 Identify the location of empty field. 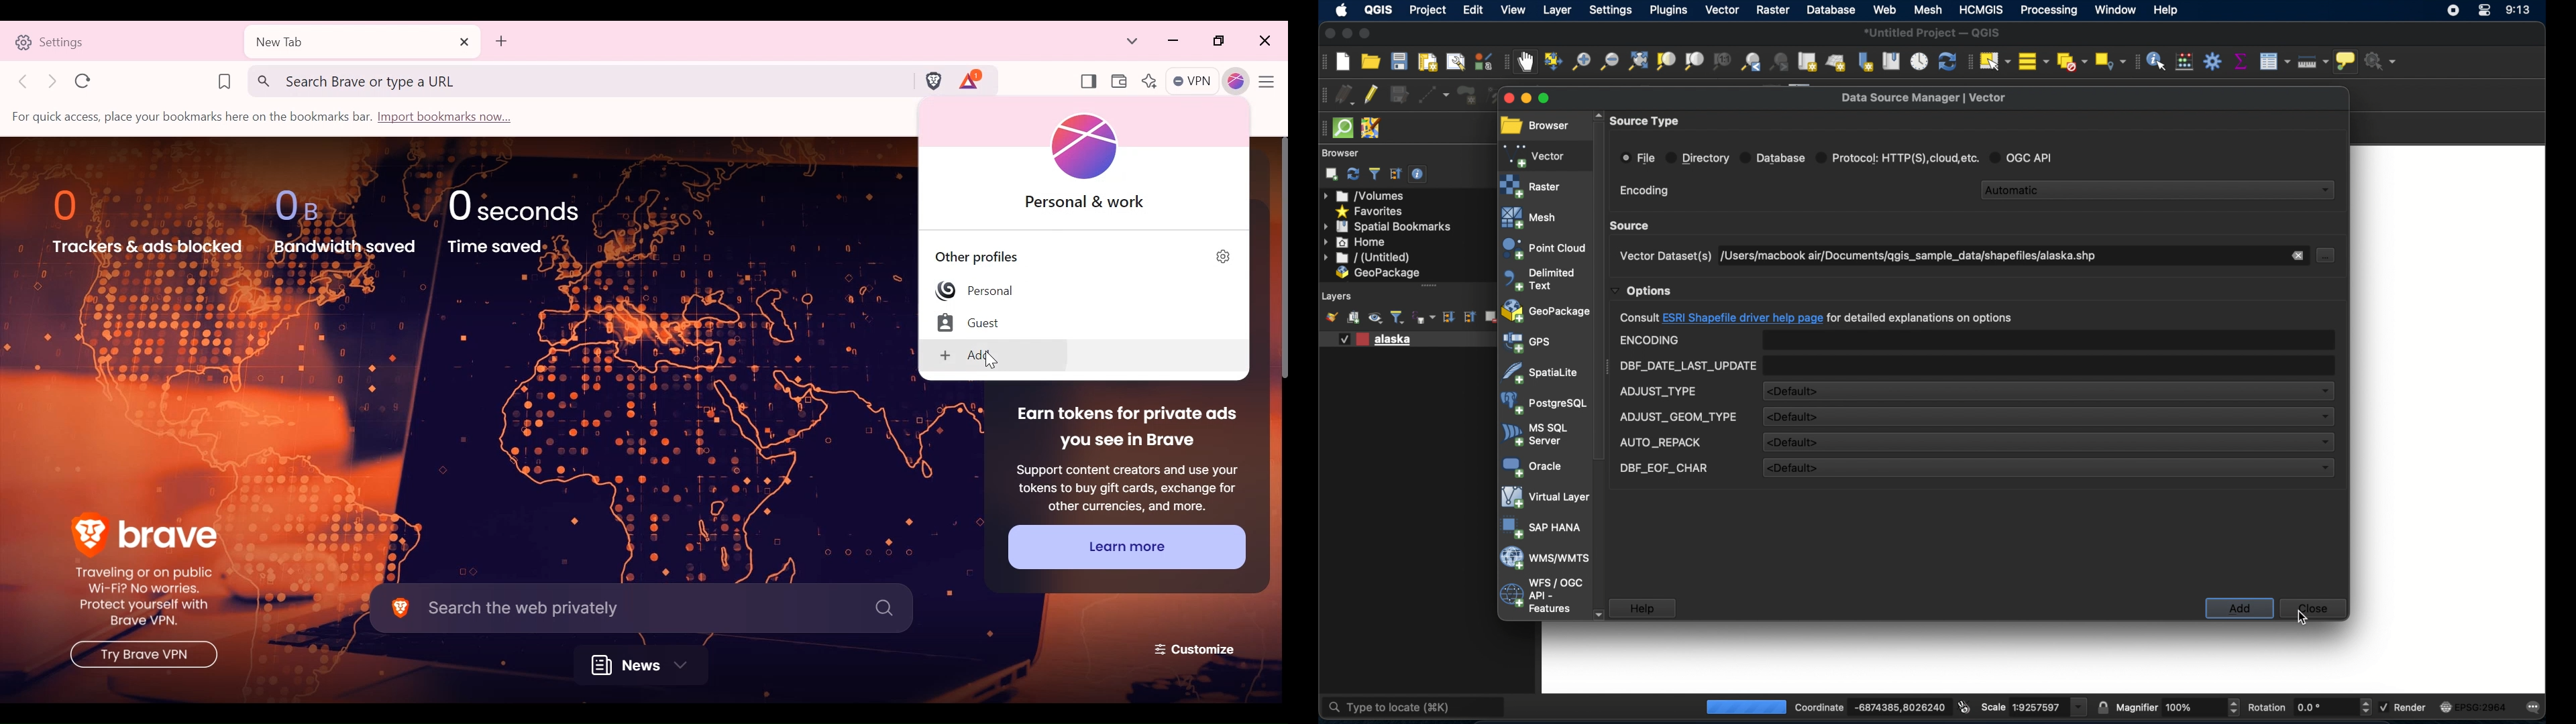
(2049, 365).